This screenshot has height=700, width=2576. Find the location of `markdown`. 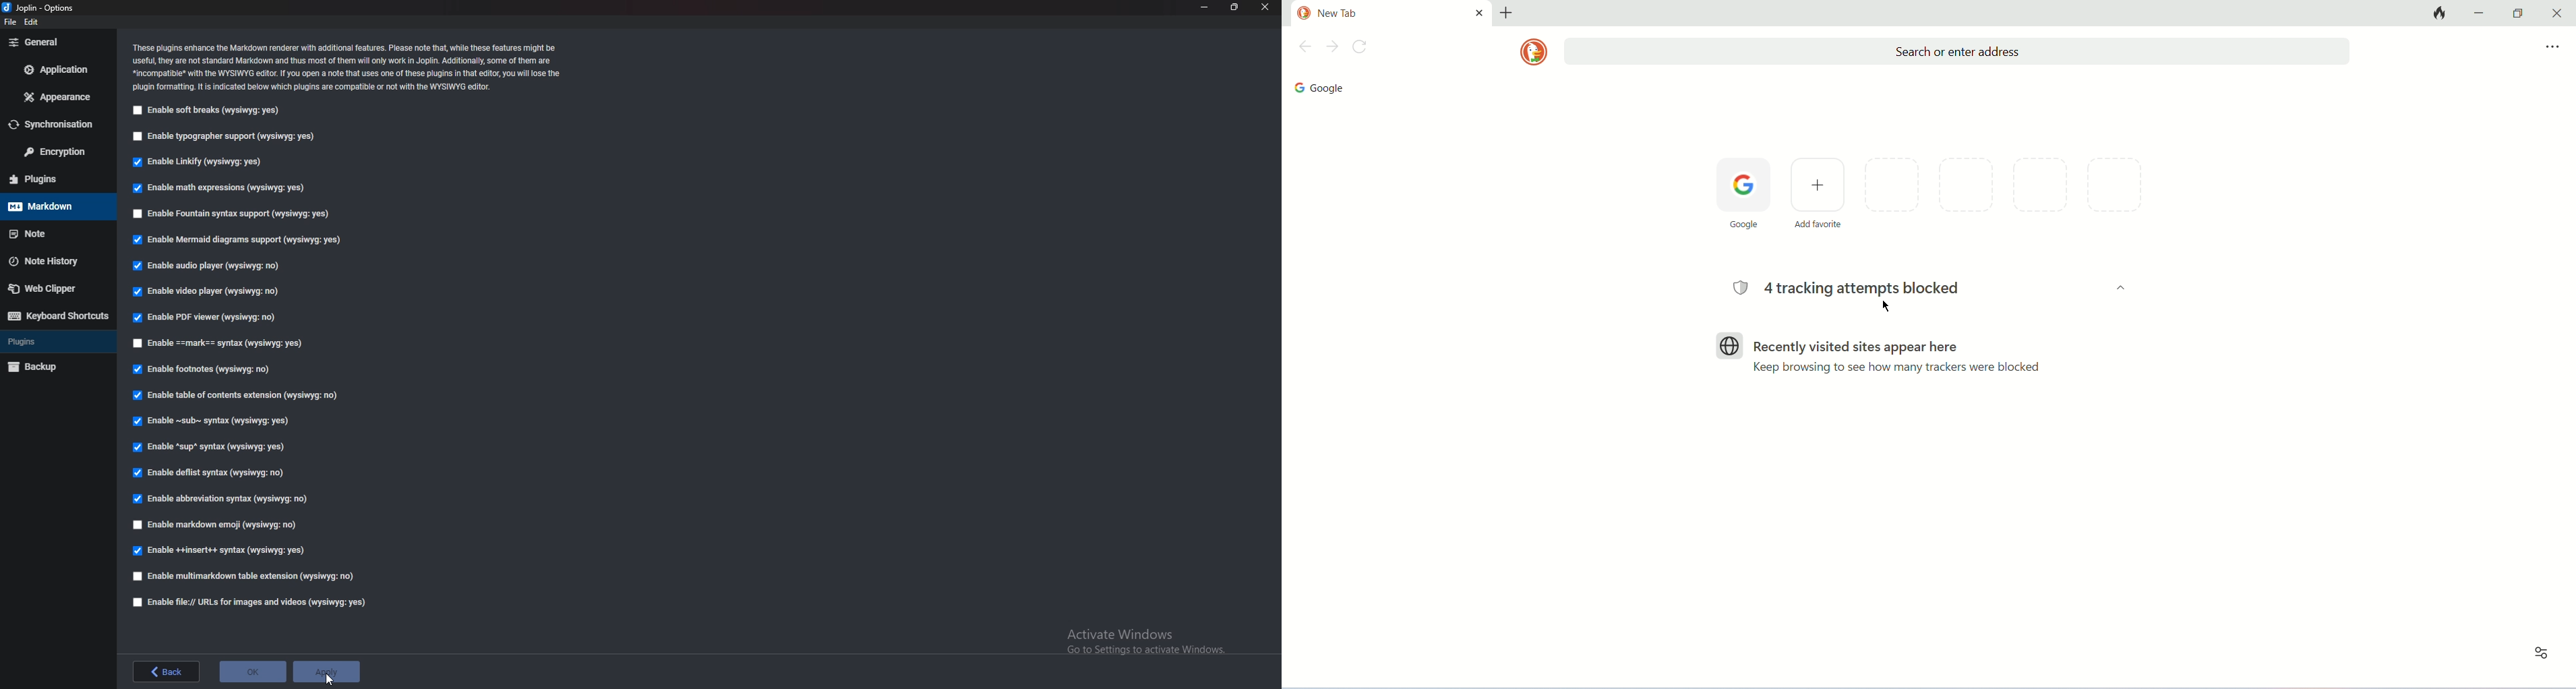

markdown is located at coordinates (53, 206).